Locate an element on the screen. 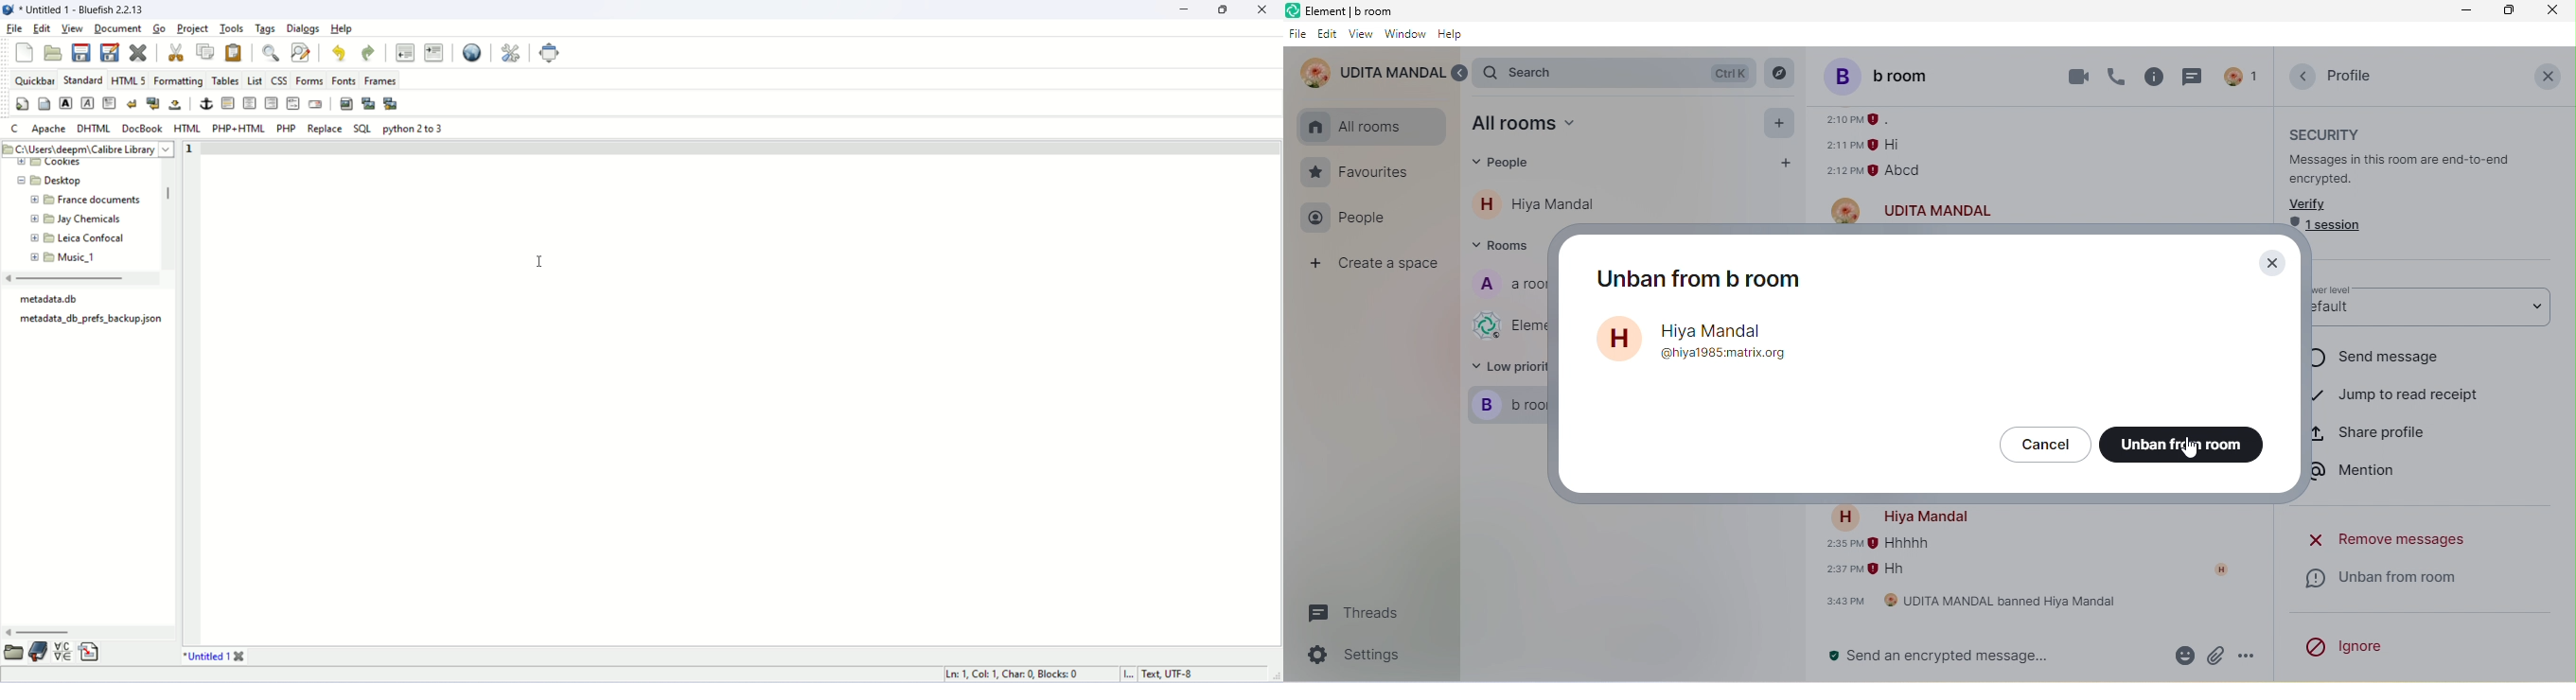  account profile image is located at coordinates (1846, 210).